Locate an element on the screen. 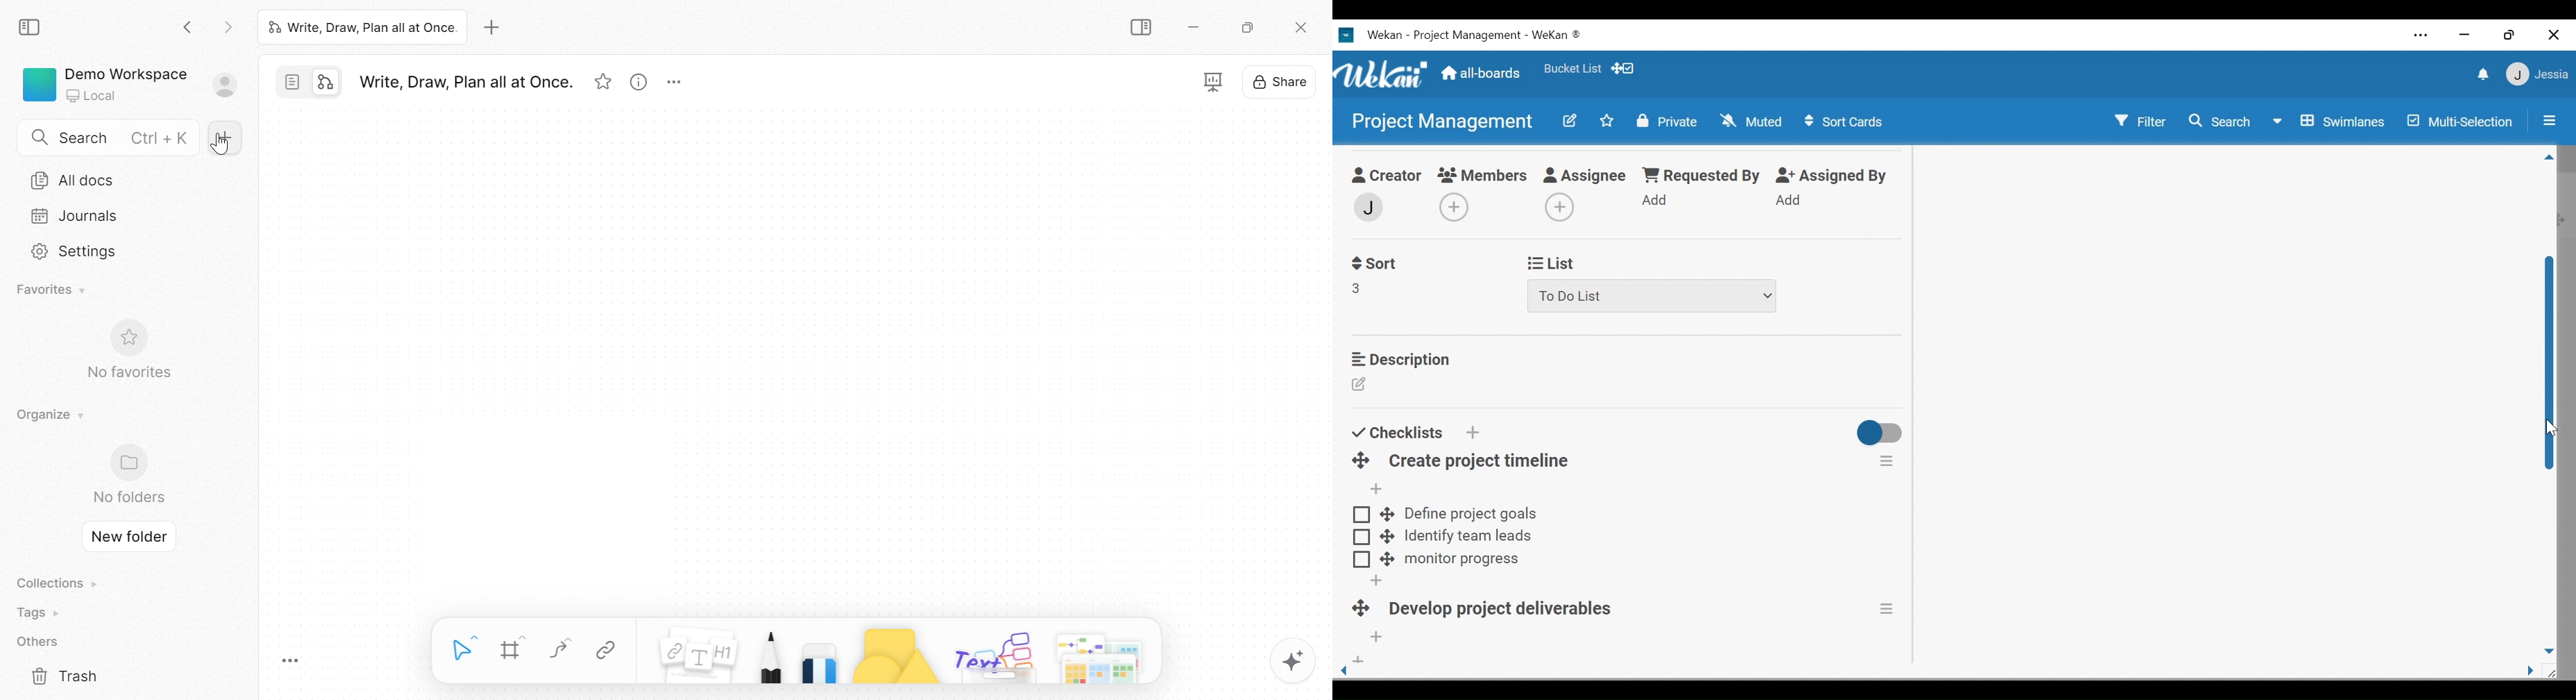 This screenshot has height=700, width=2576.  is located at coordinates (1483, 175).